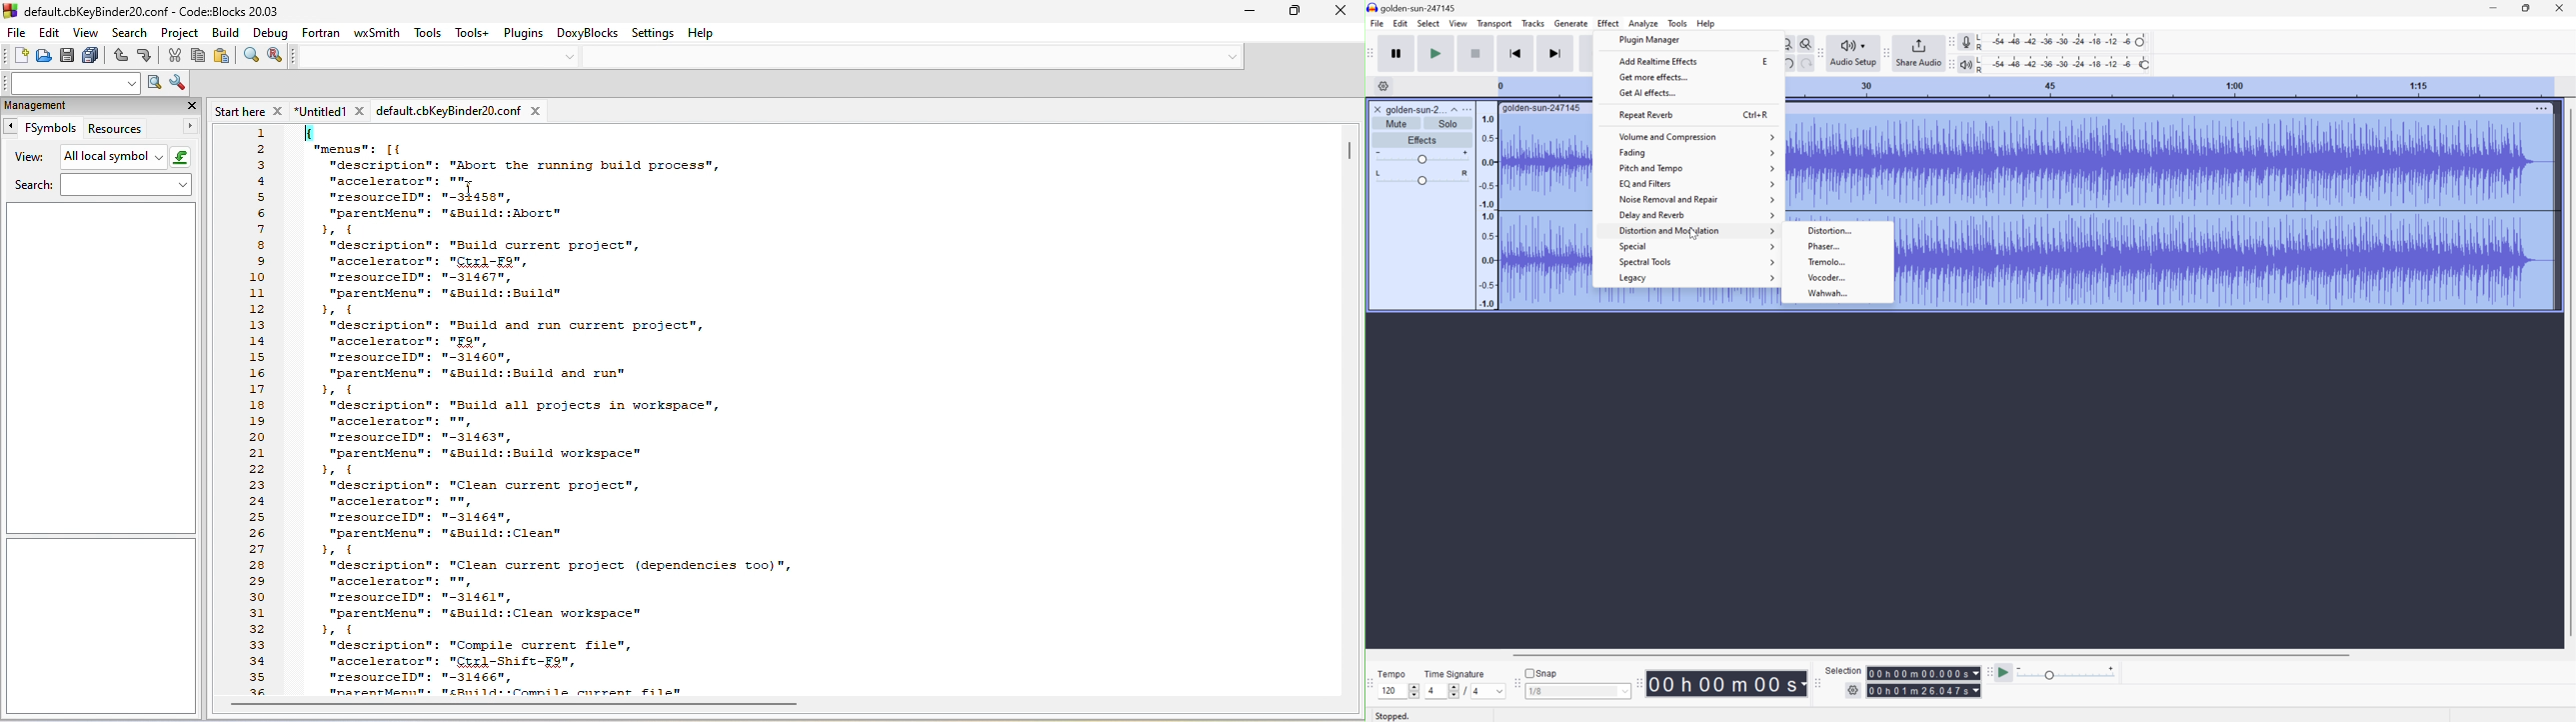 The image size is (2576, 728). Describe the element at coordinates (224, 31) in the screenshot. I see `build` at that location.